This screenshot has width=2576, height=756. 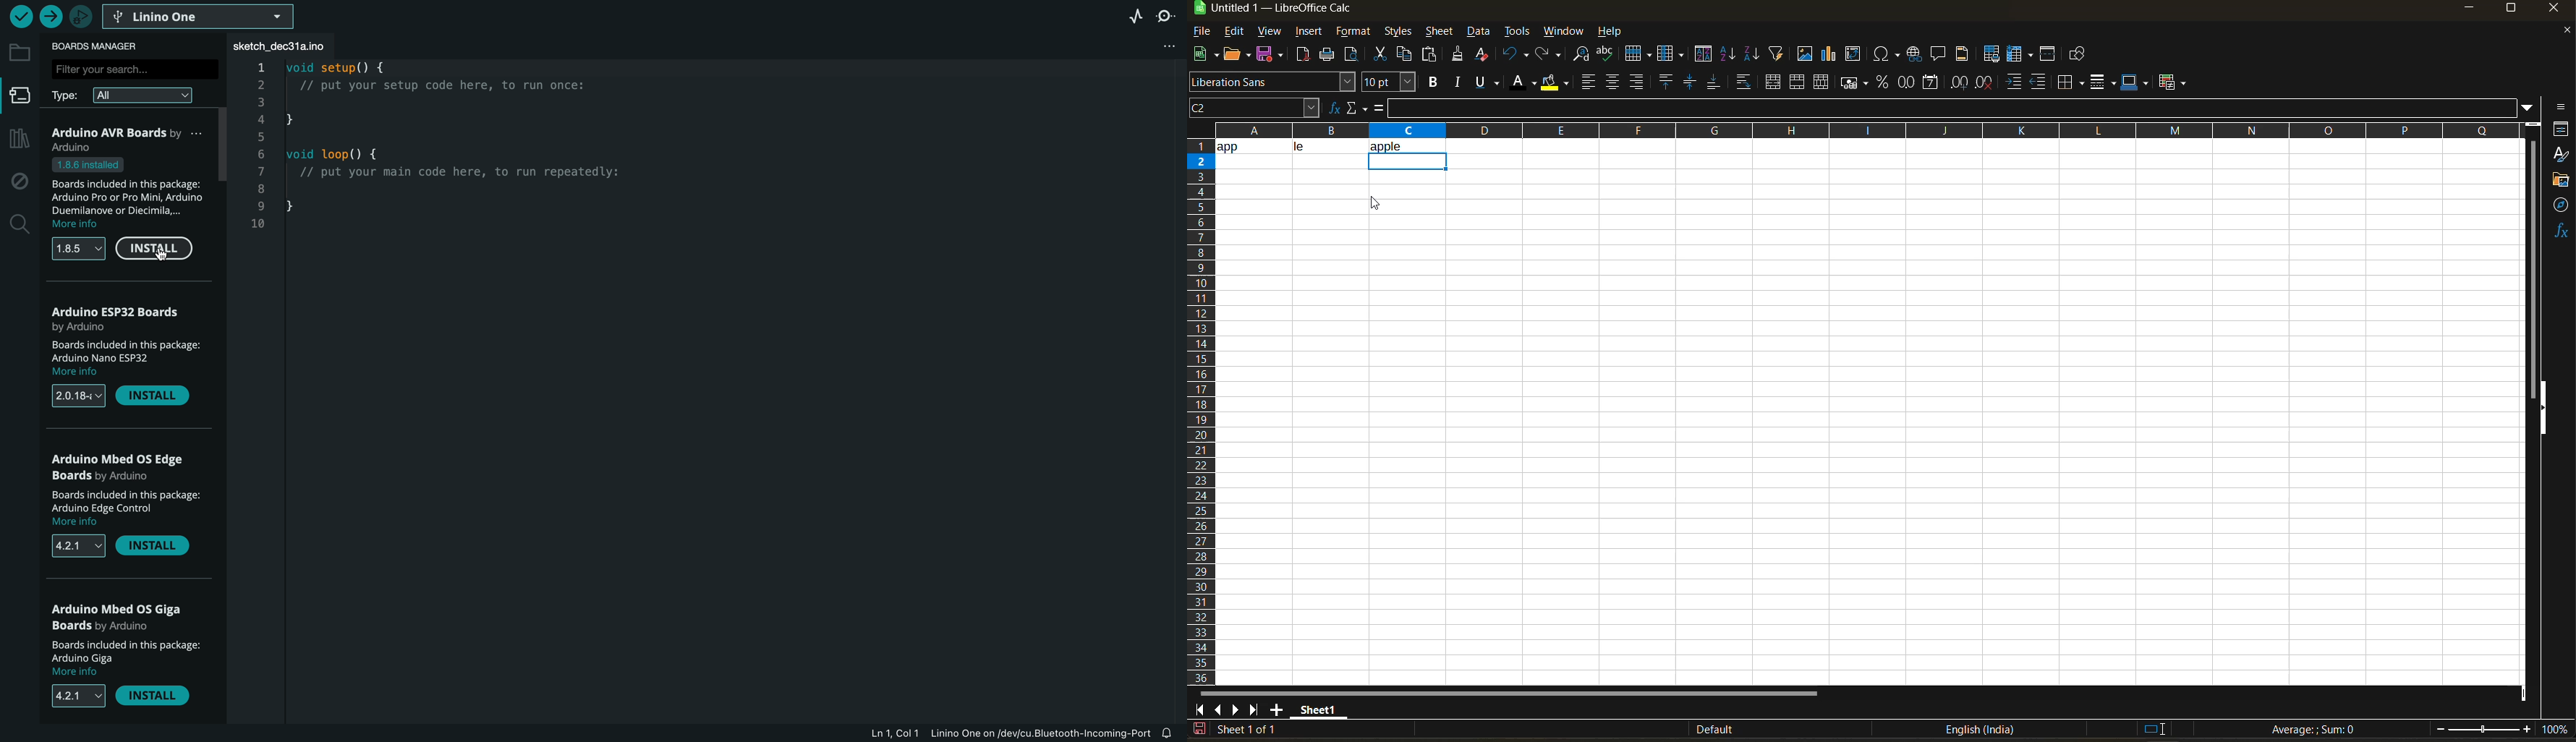 I want to click on cut, so click(x=1382, y=55).